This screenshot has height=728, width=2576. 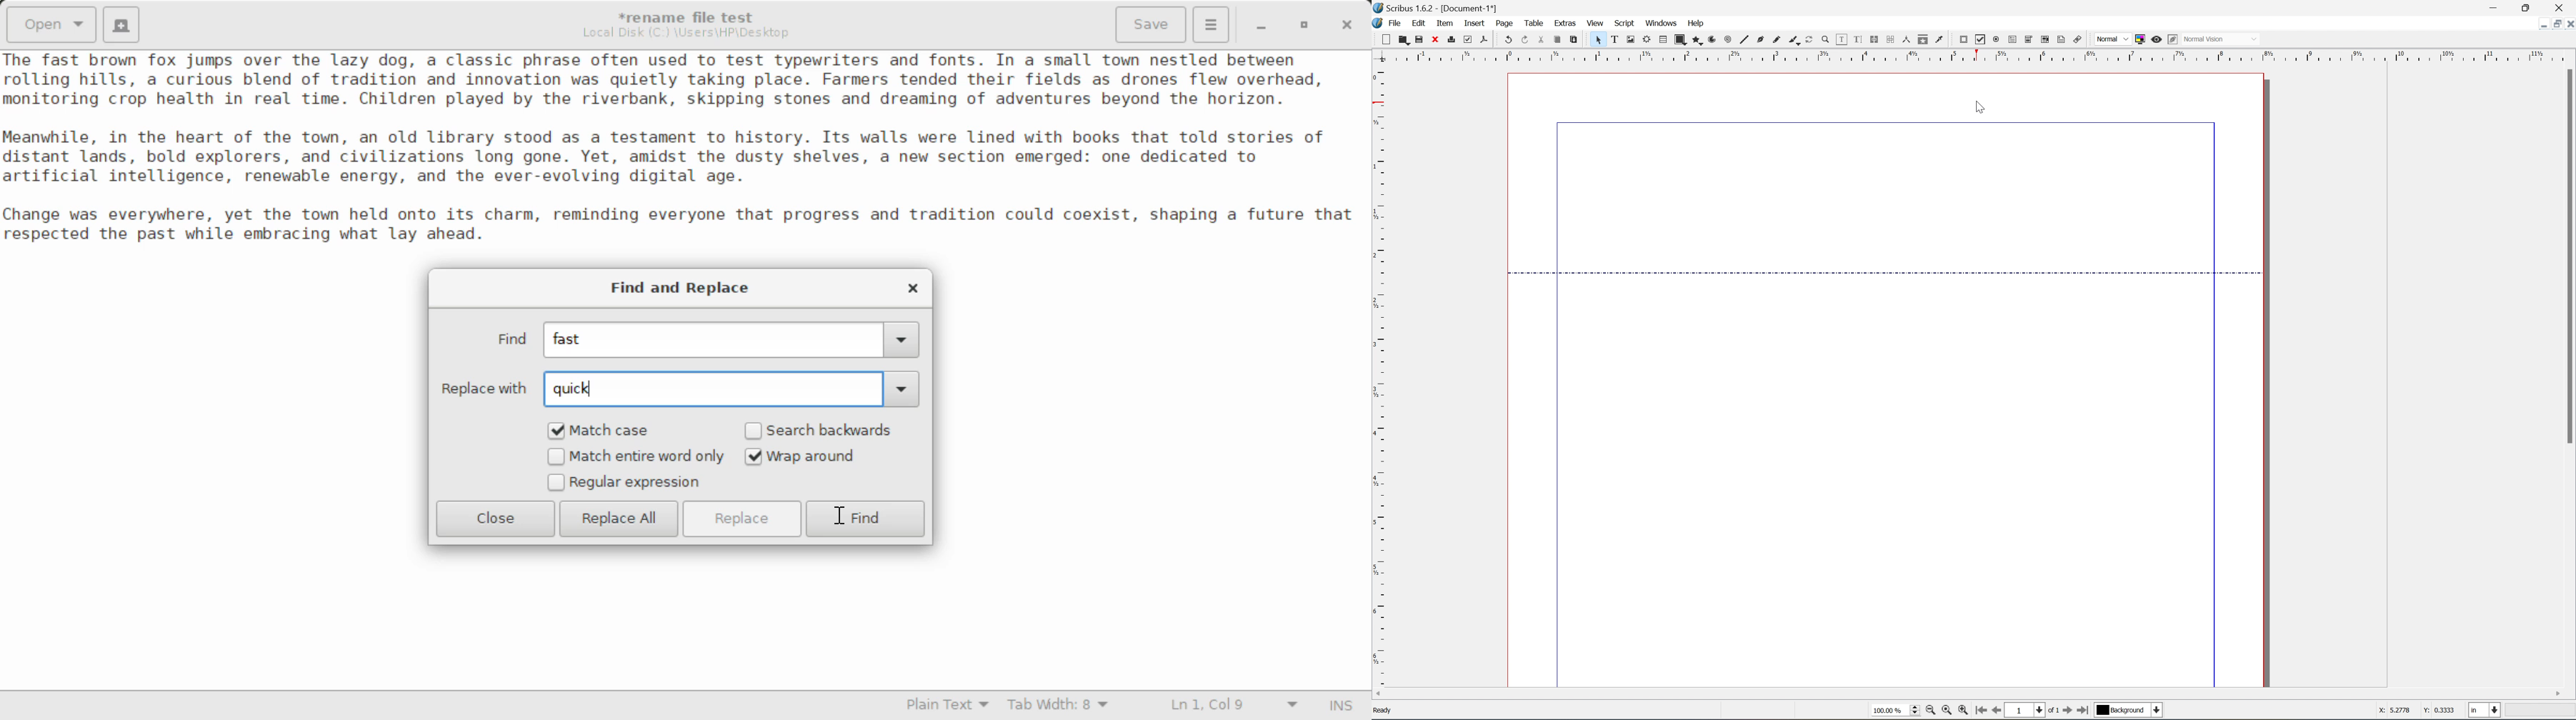 What do you see at coordinates (2046, 40) in the screenshot?
I see `pdf list box` at bounding box center [2046, 40].